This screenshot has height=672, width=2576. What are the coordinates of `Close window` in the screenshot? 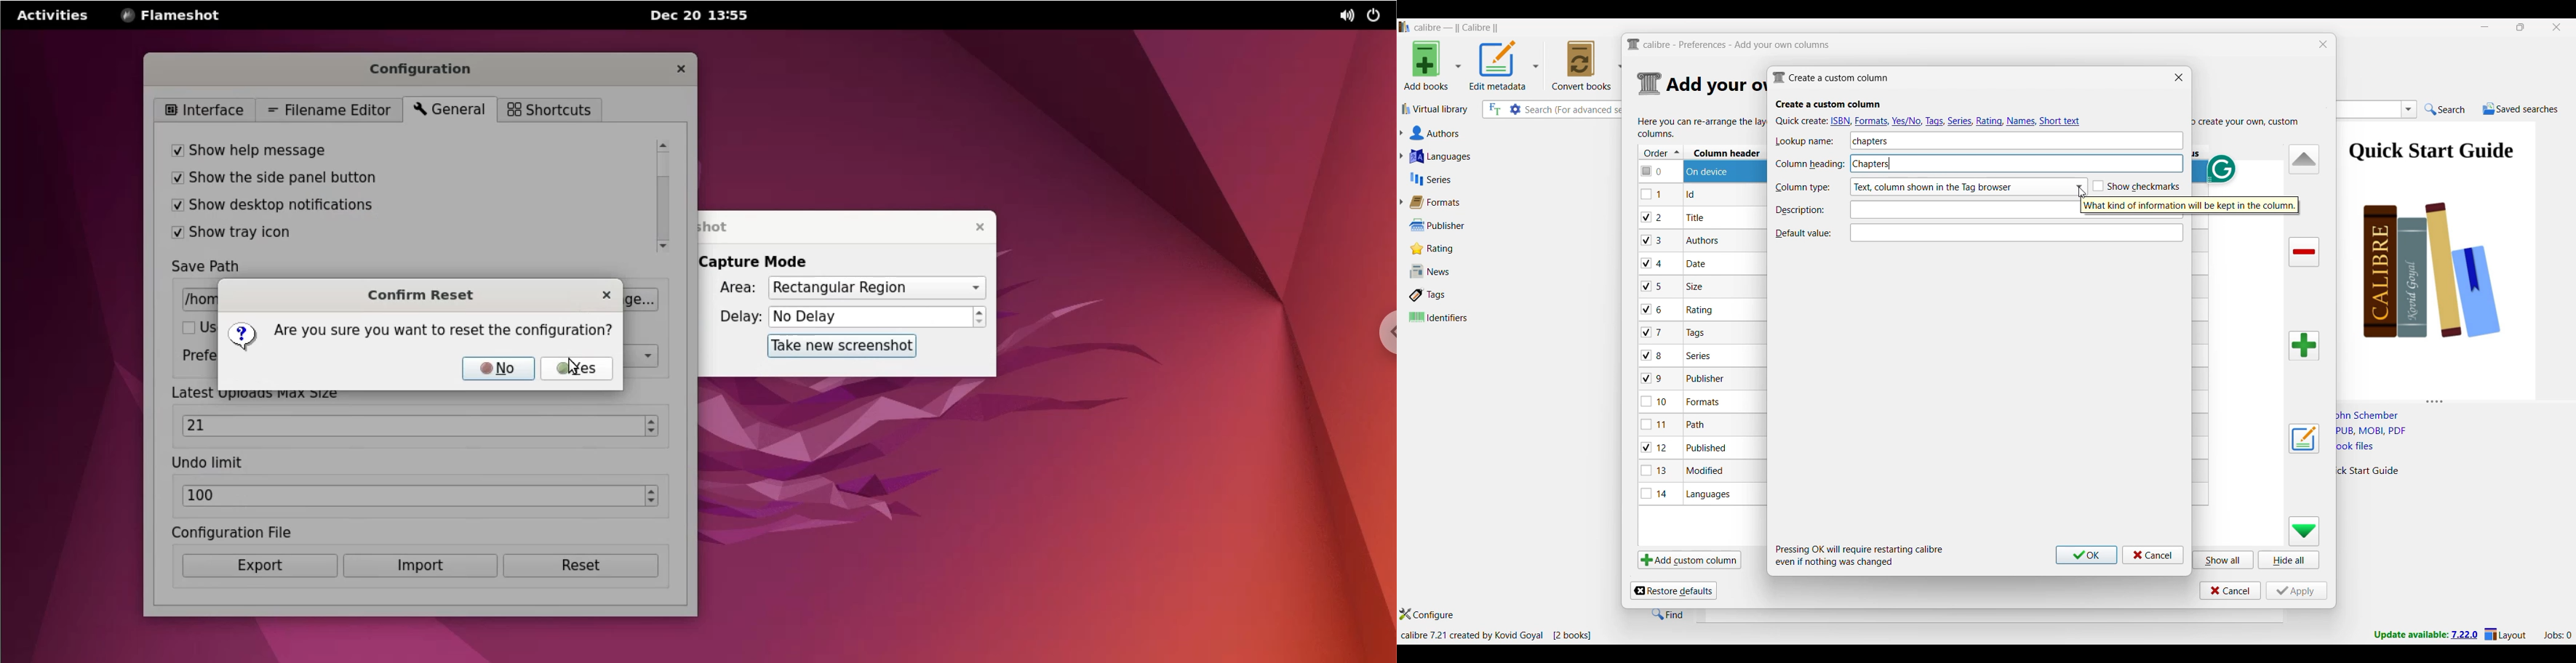 It's located at (2324, 44).